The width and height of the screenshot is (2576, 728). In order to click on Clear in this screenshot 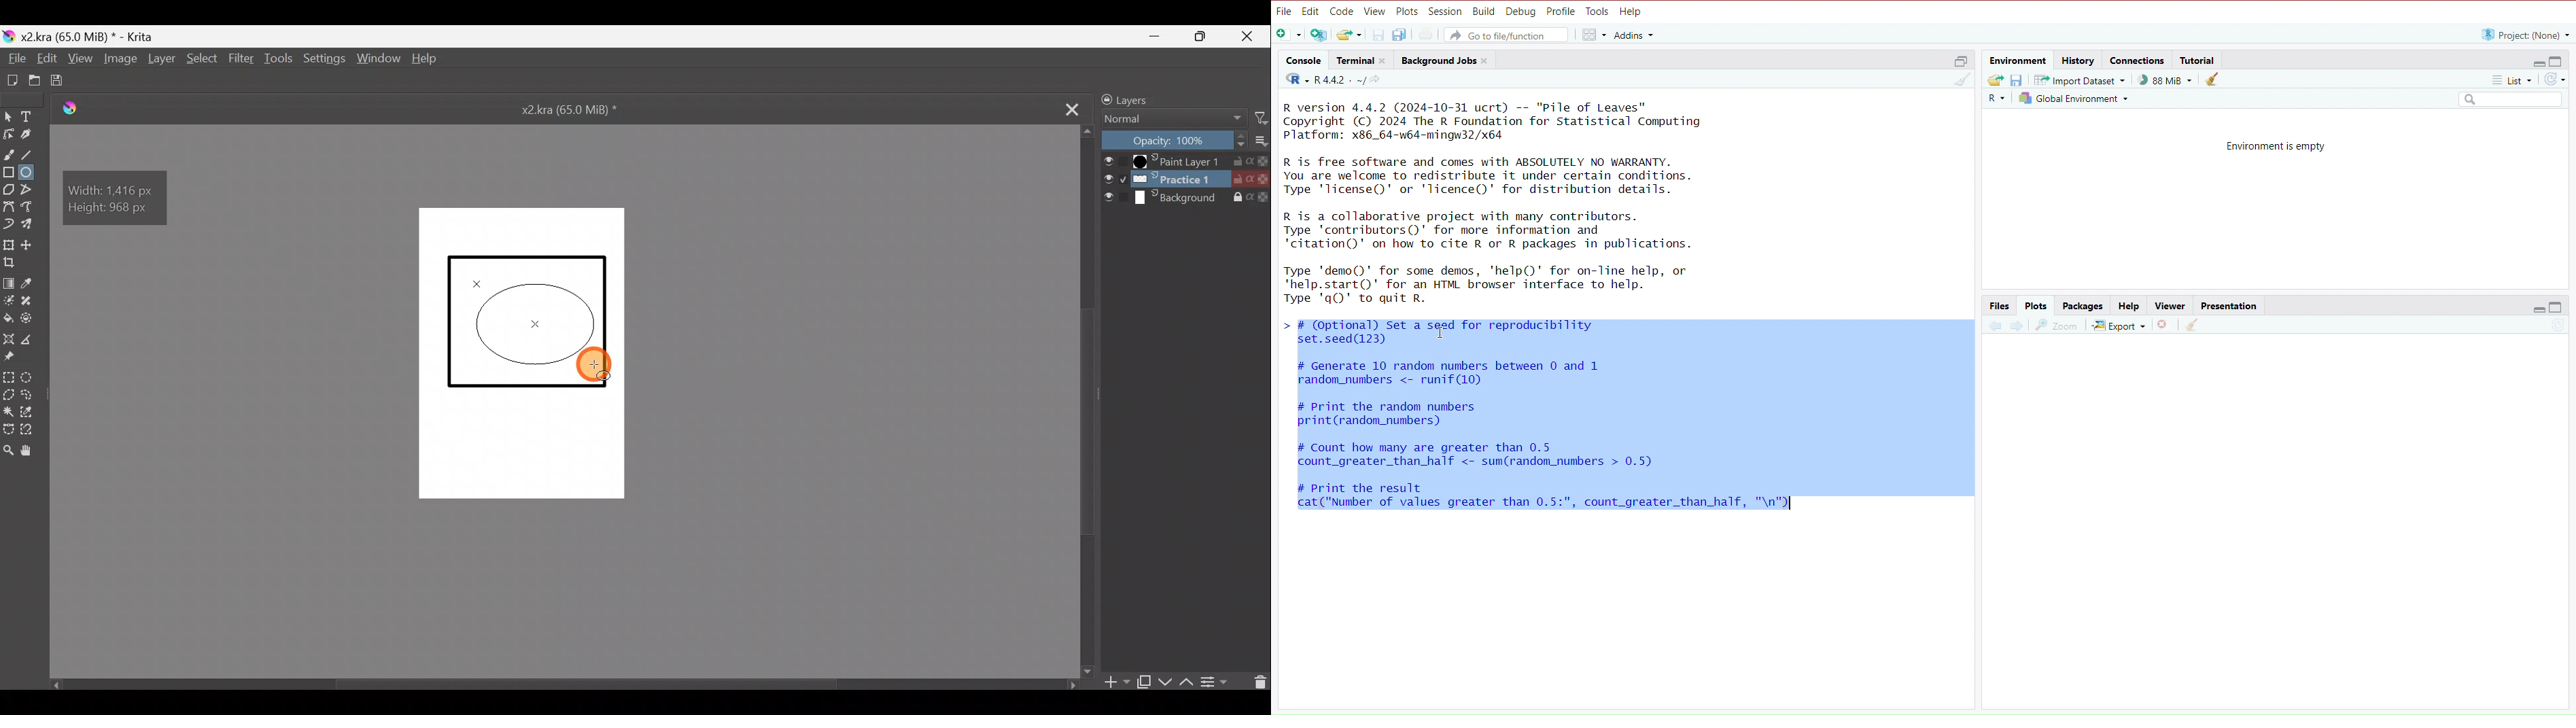, I will do `click(2212, 79)`.